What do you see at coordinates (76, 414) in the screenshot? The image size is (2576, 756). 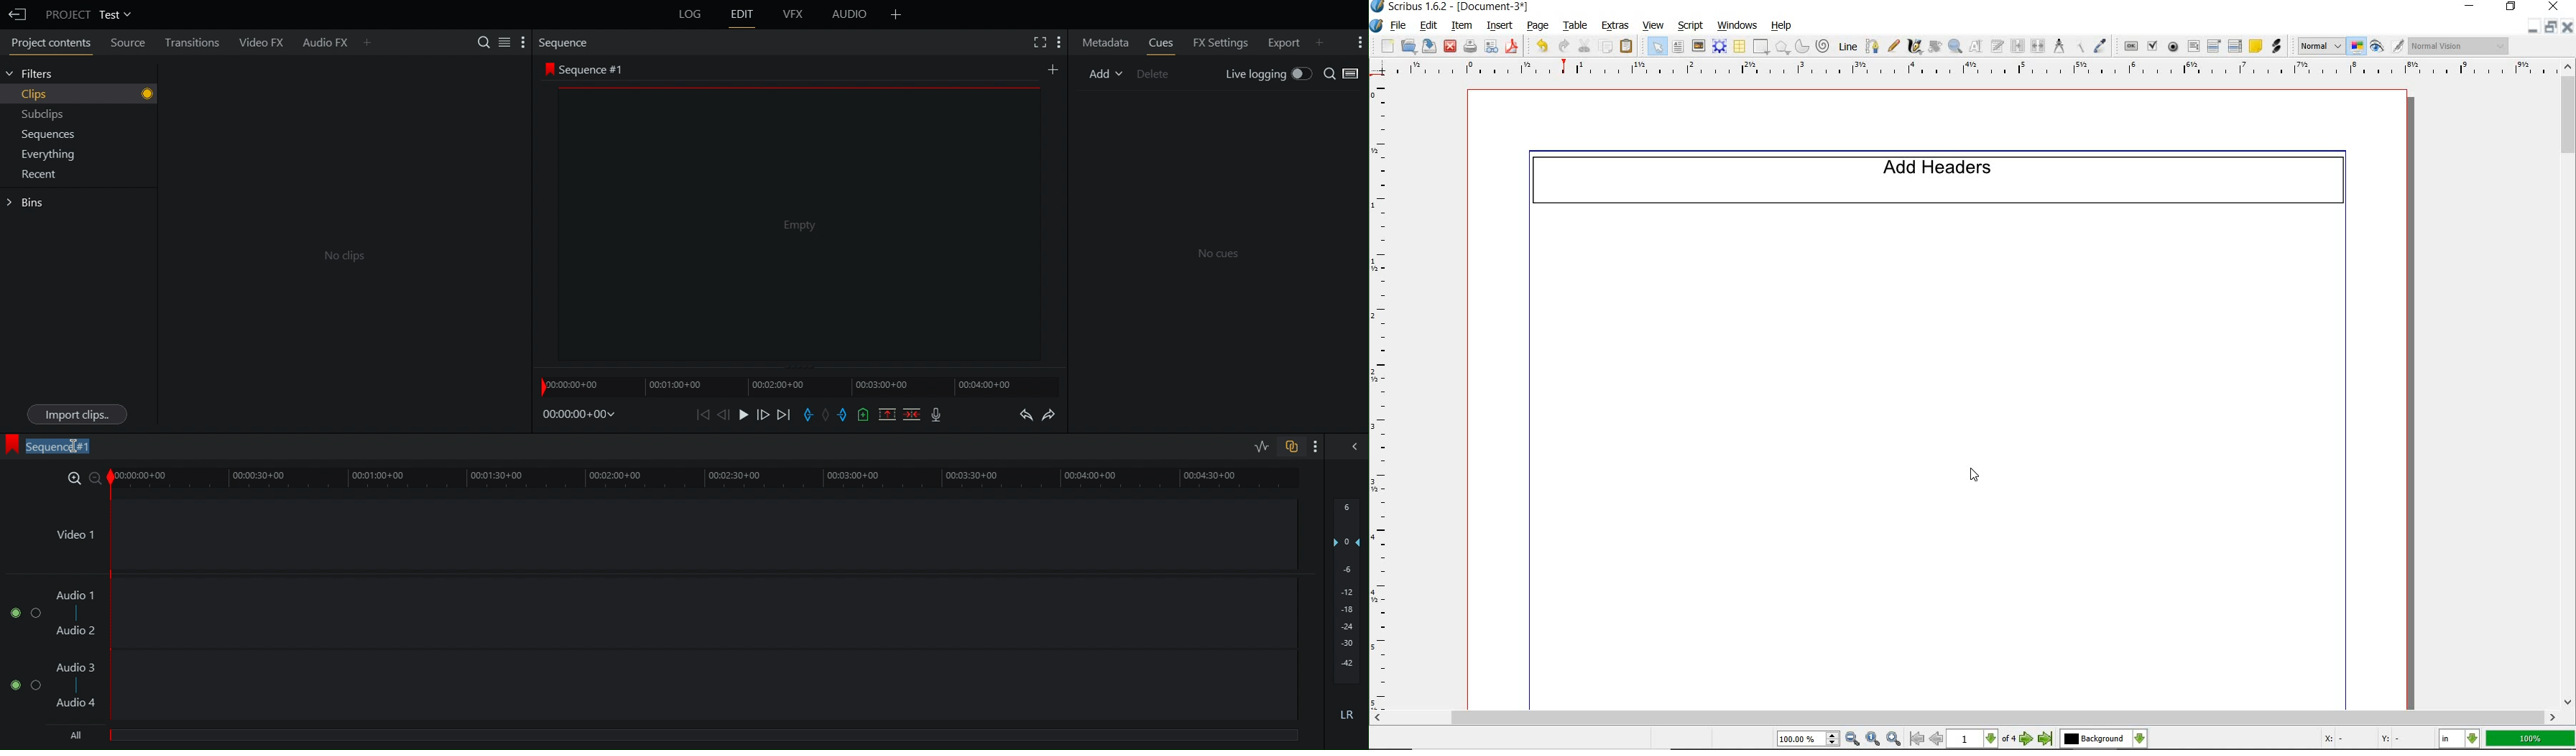 I see `Import Clips` at bounding box center [76, 414].